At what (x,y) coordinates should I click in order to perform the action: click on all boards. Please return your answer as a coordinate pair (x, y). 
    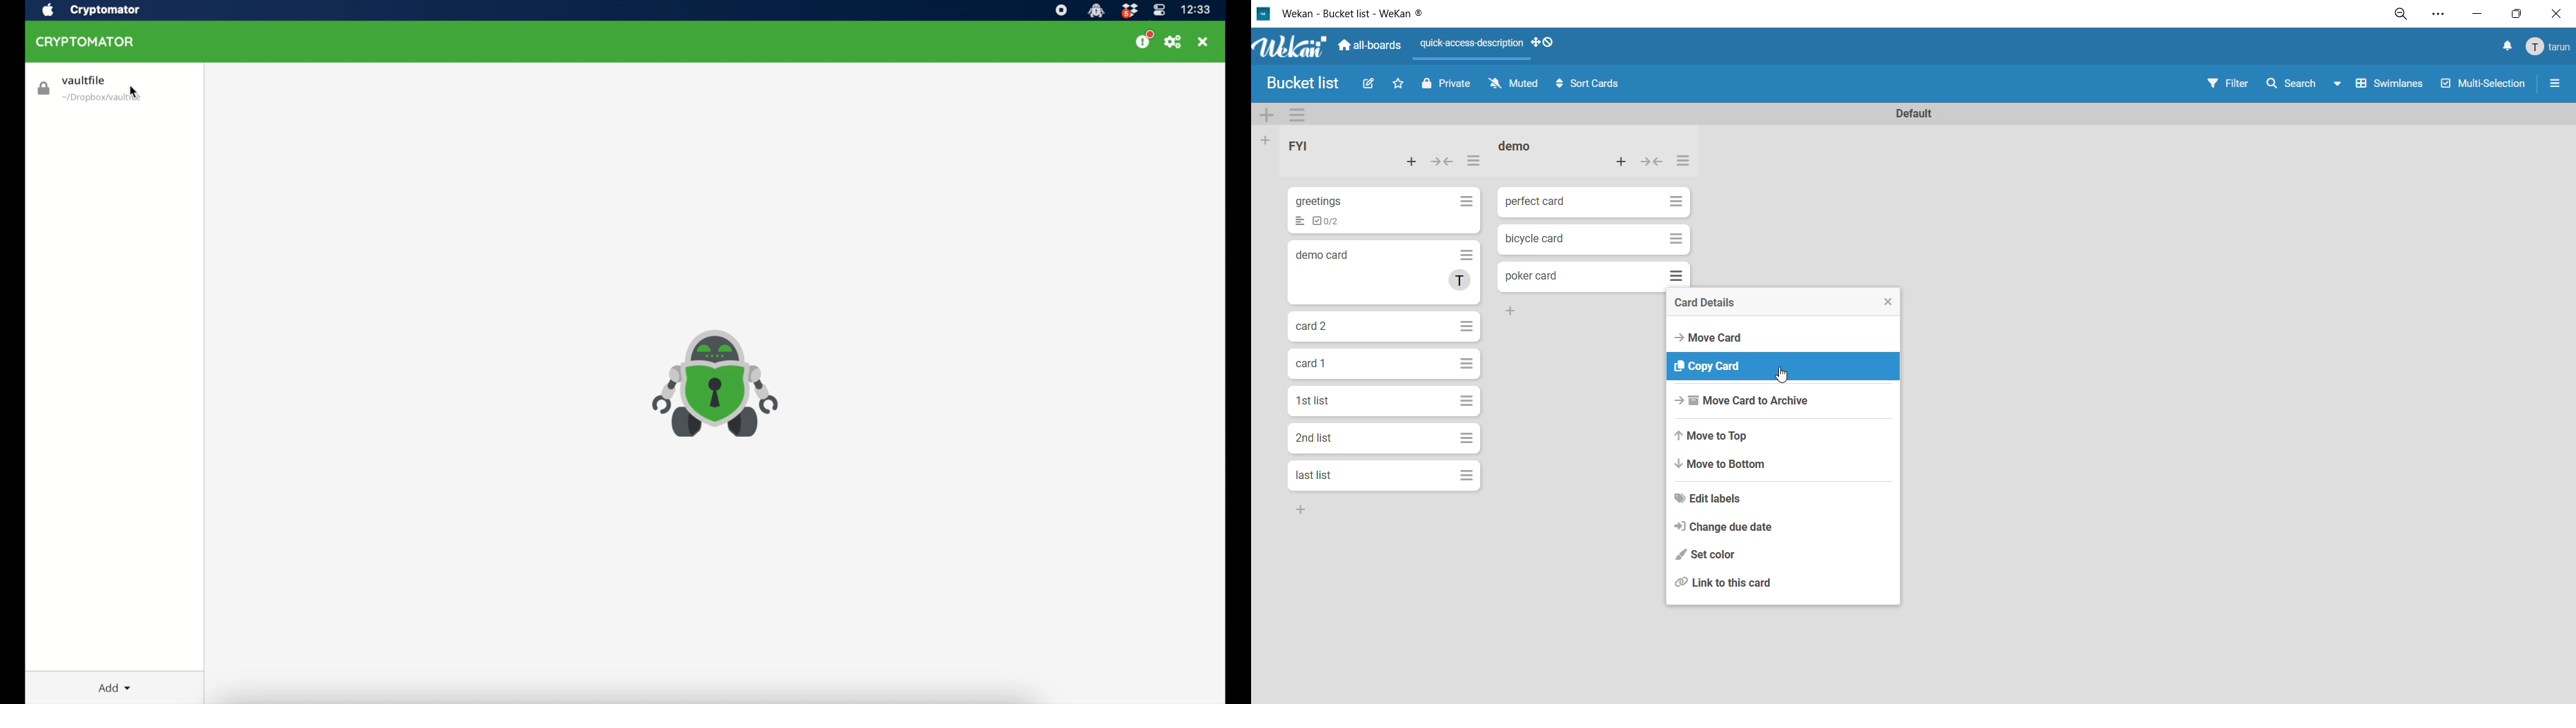
    Looking at the image, I should click on (1370, 43).